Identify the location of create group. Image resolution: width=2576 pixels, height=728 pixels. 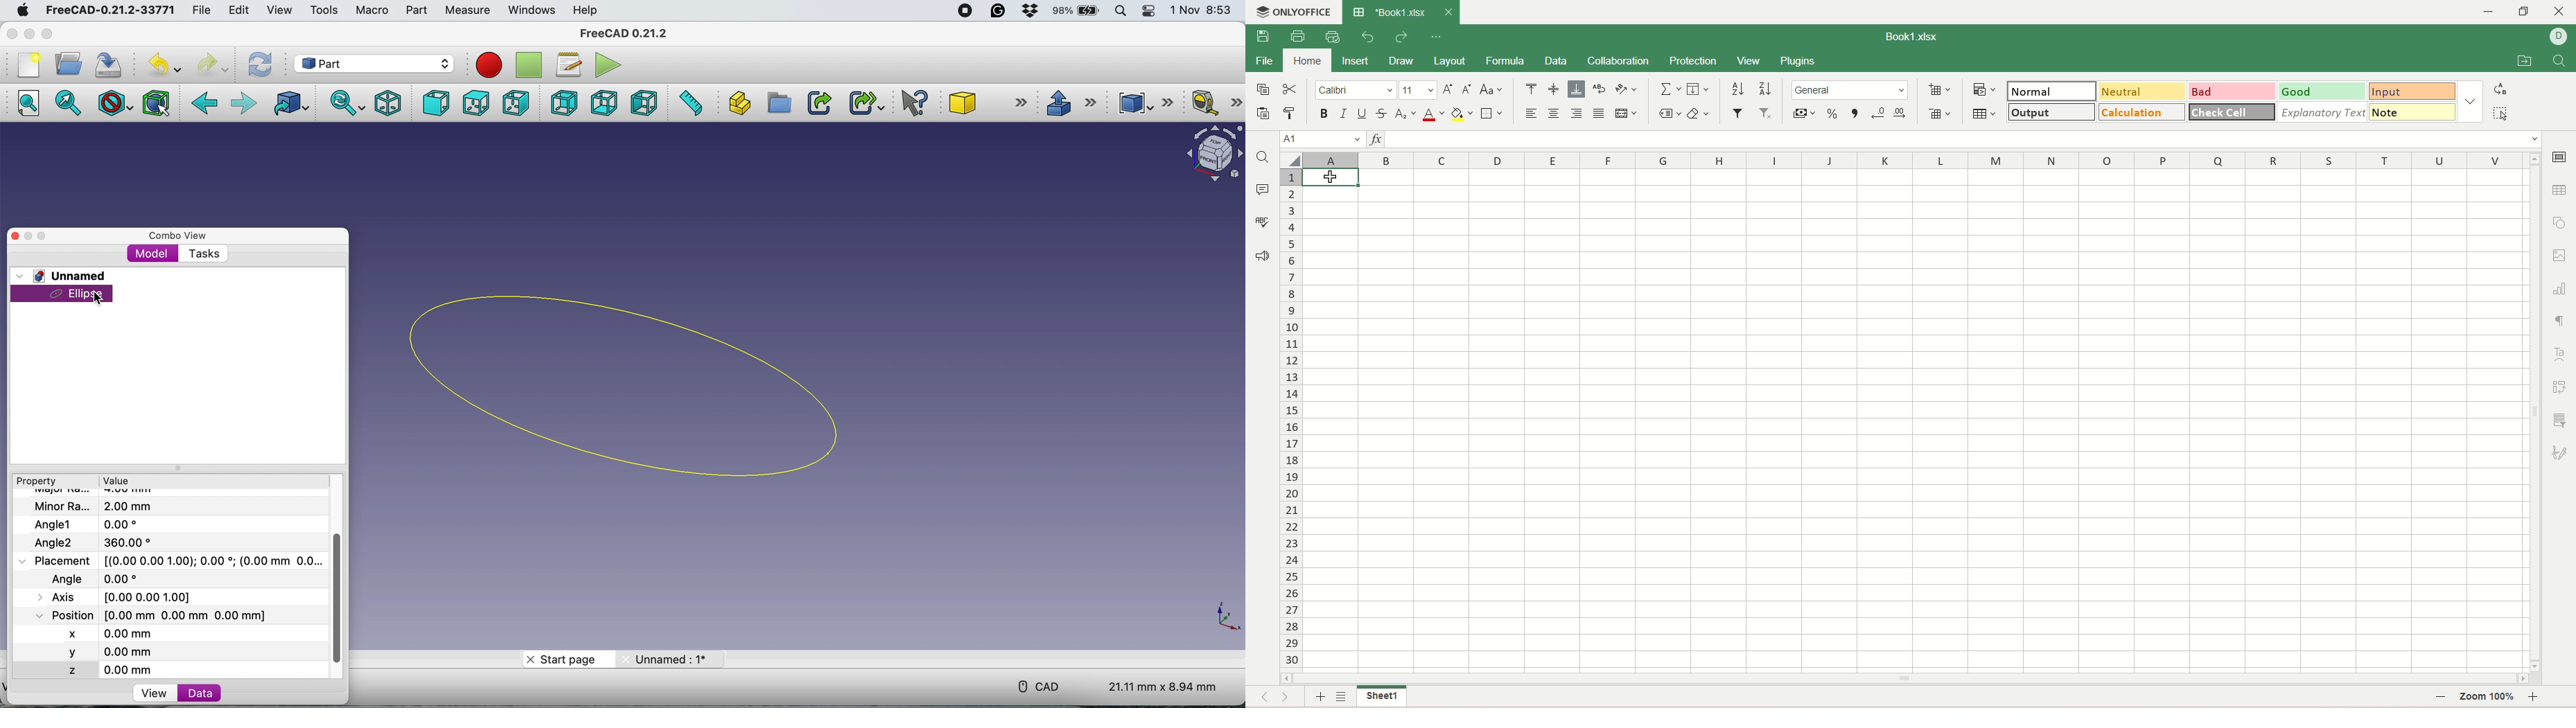
(780, 105).